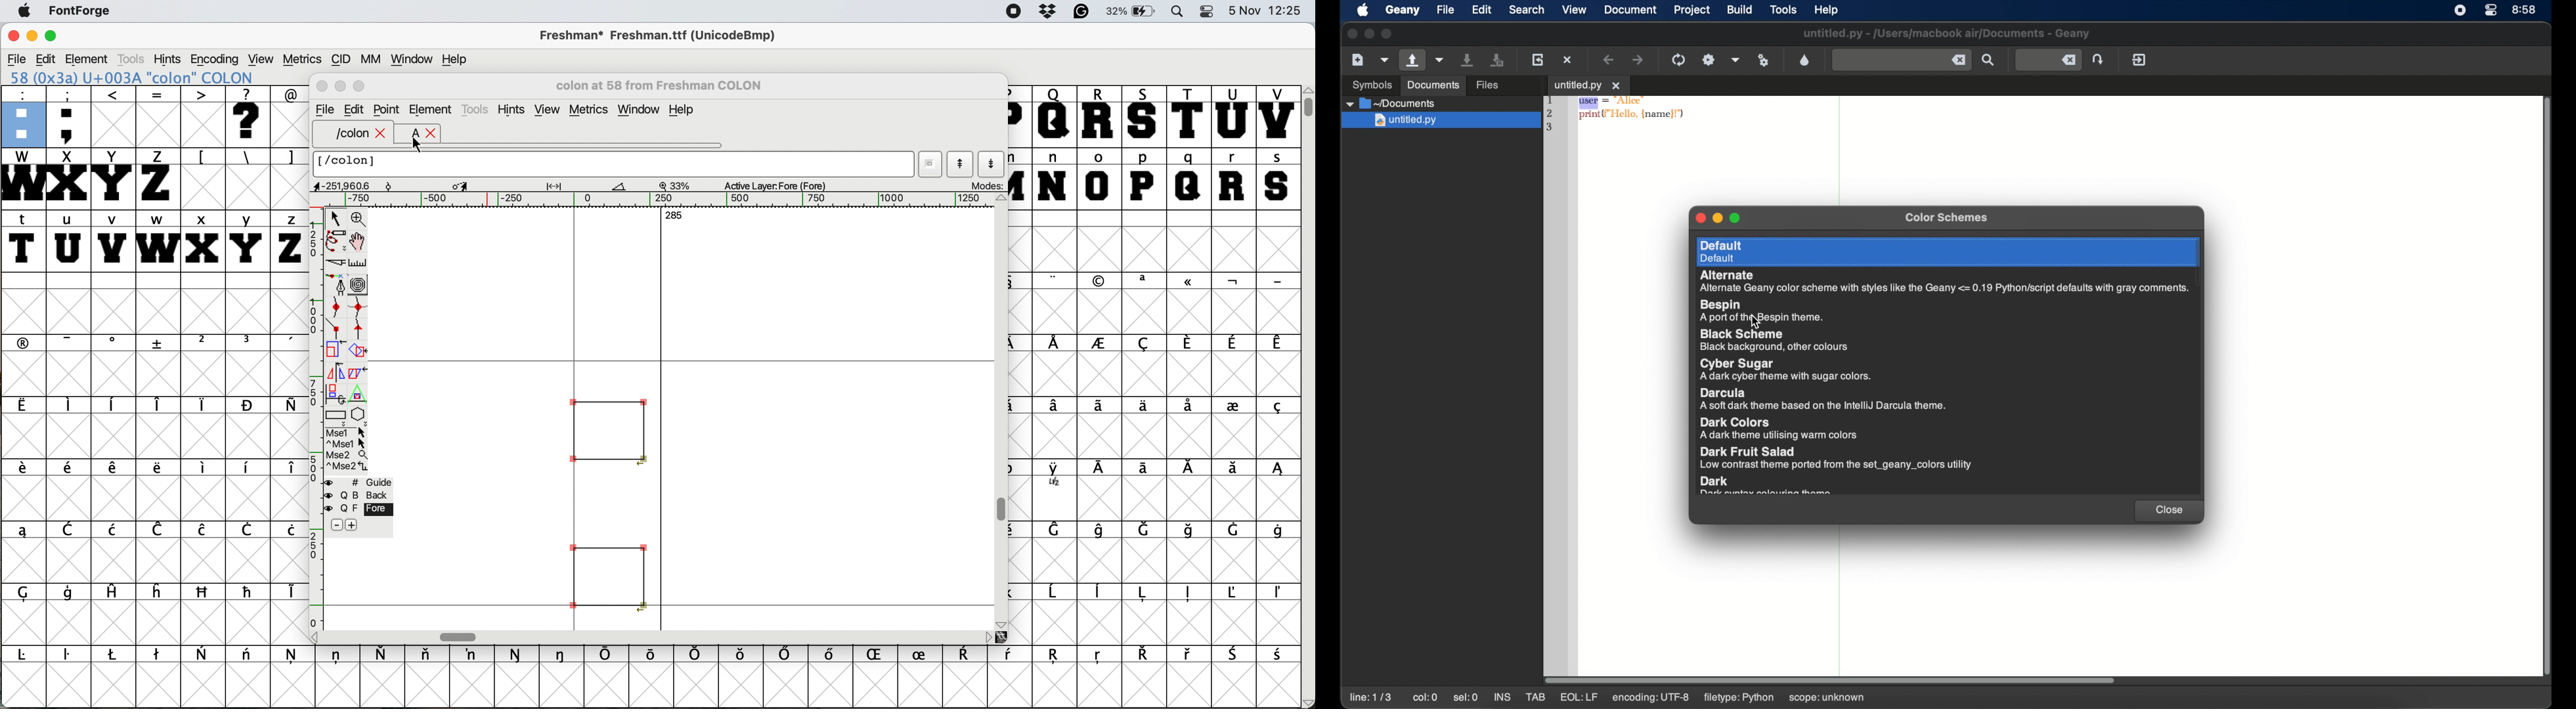  Describe the element at coordinates (160, 344) in the screenshot. I see `symbol` at that location.